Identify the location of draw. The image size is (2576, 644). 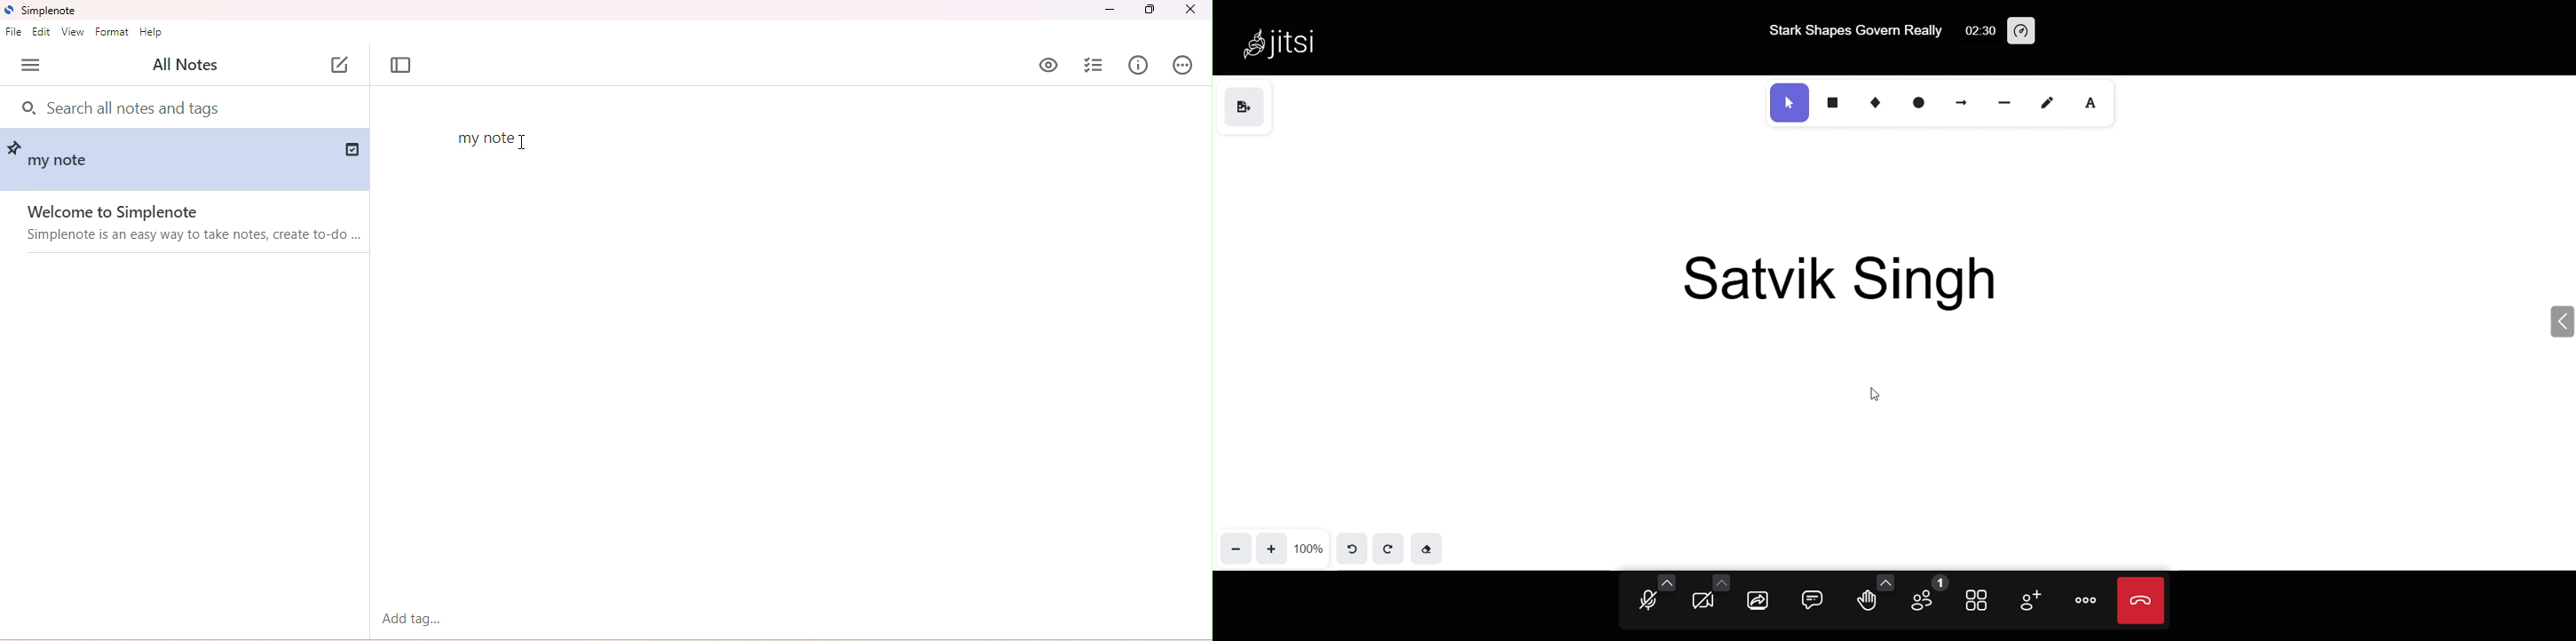
(2047, 104).